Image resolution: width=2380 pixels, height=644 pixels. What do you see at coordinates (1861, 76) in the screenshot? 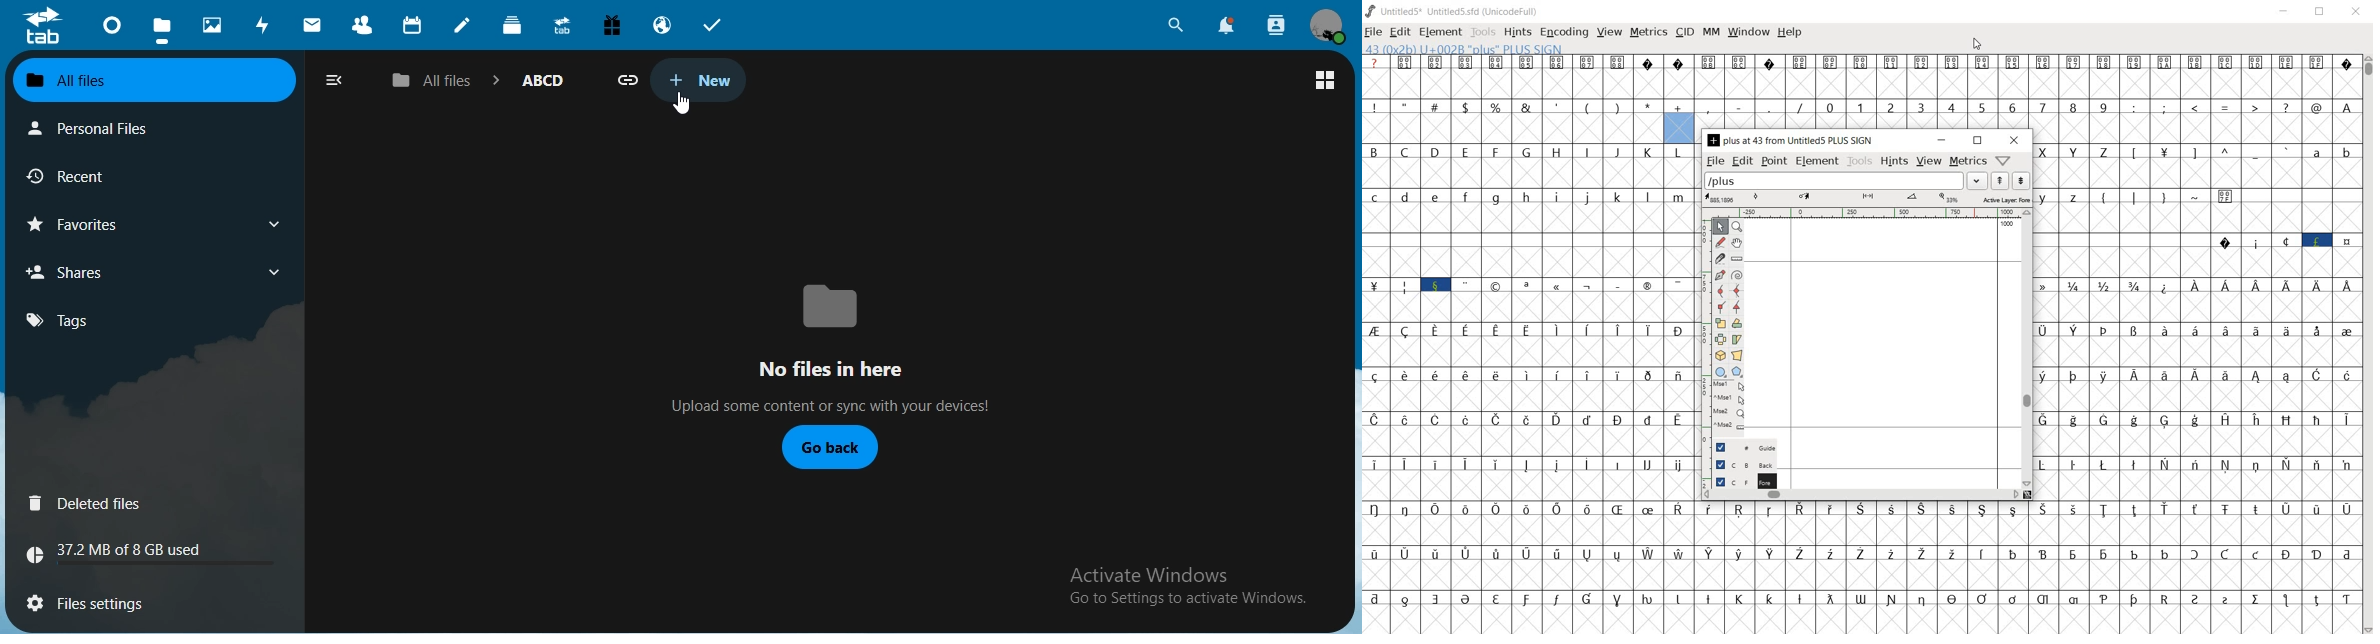
I see `symbols` at bounding box center [1861, 76].